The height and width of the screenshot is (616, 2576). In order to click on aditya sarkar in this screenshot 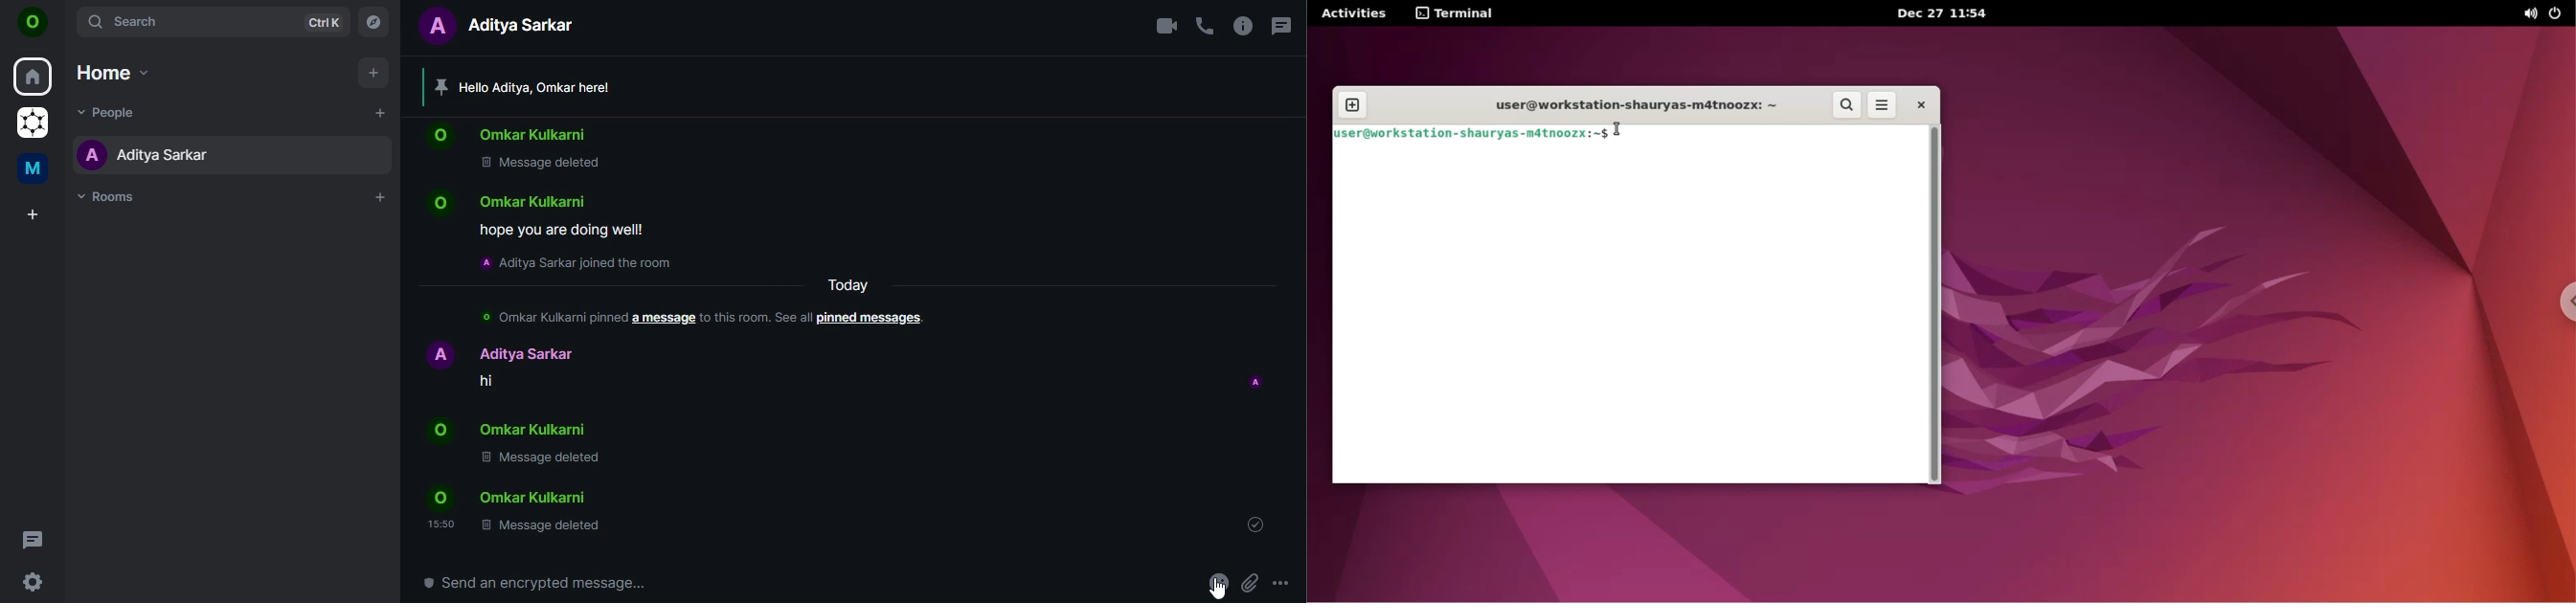, I will do `click(142, 154)`.